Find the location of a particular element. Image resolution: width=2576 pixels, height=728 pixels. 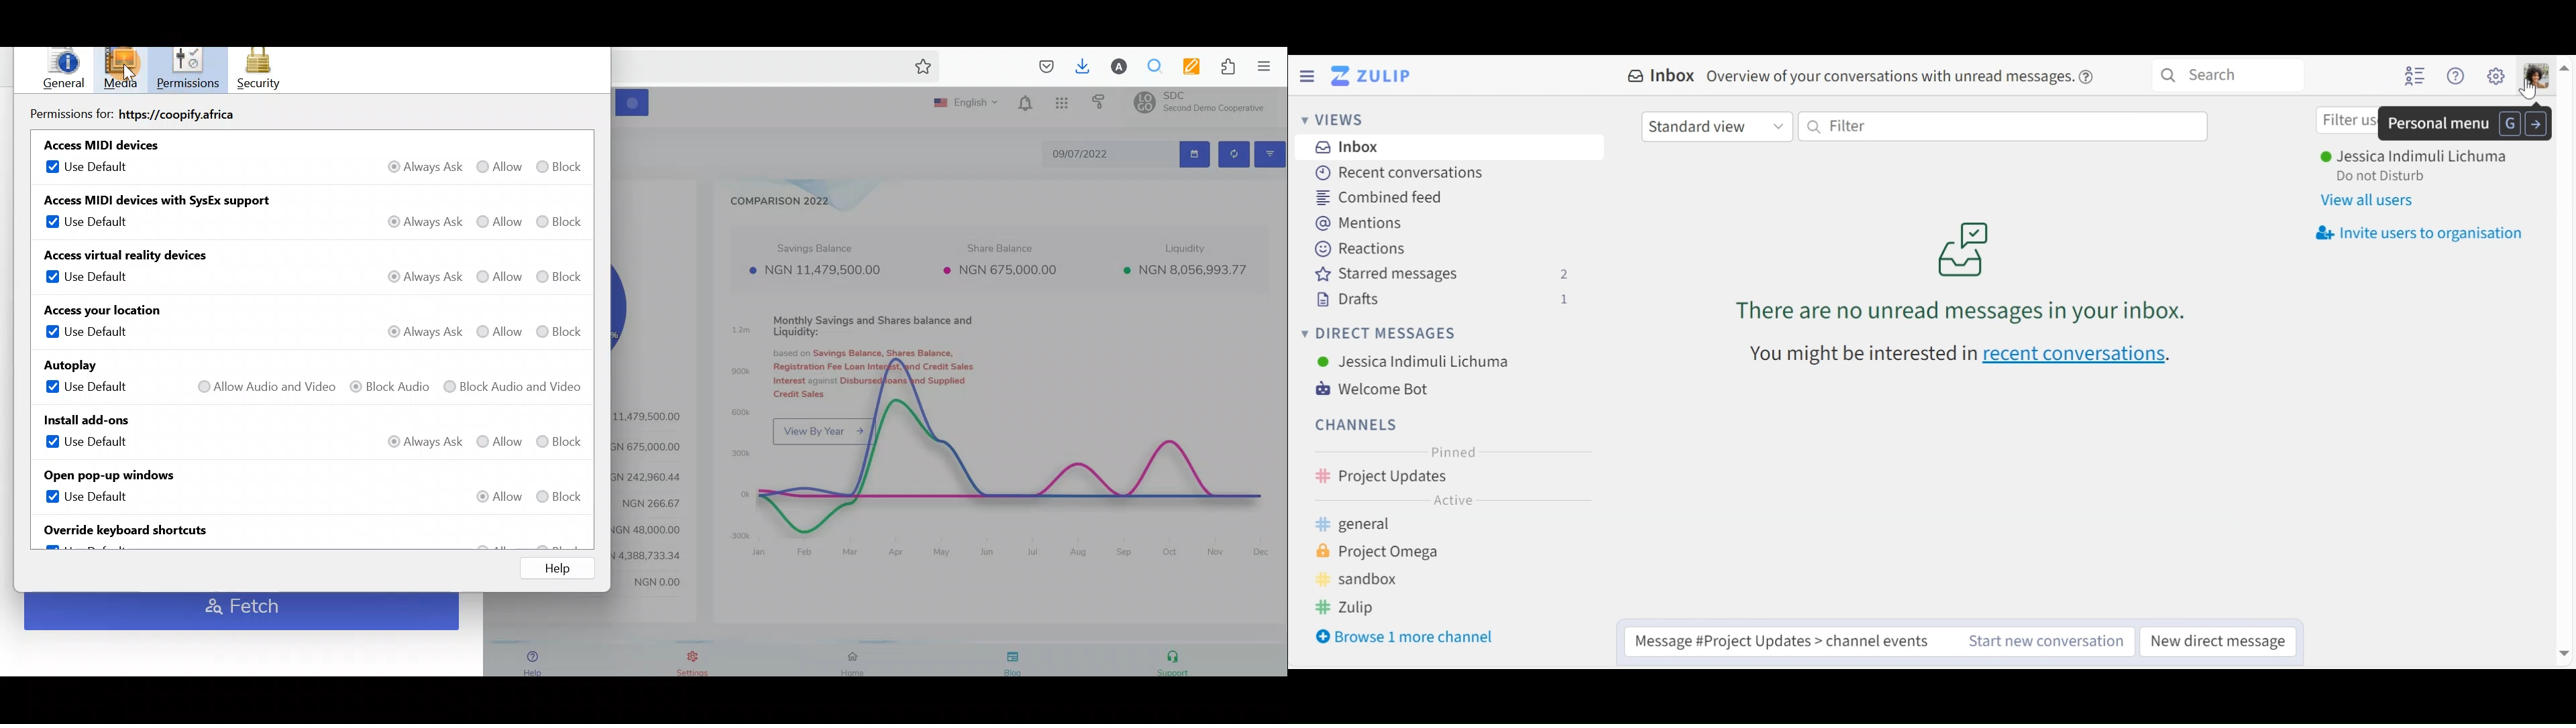

Hamburger menu is located at coordinates (1306, 76).